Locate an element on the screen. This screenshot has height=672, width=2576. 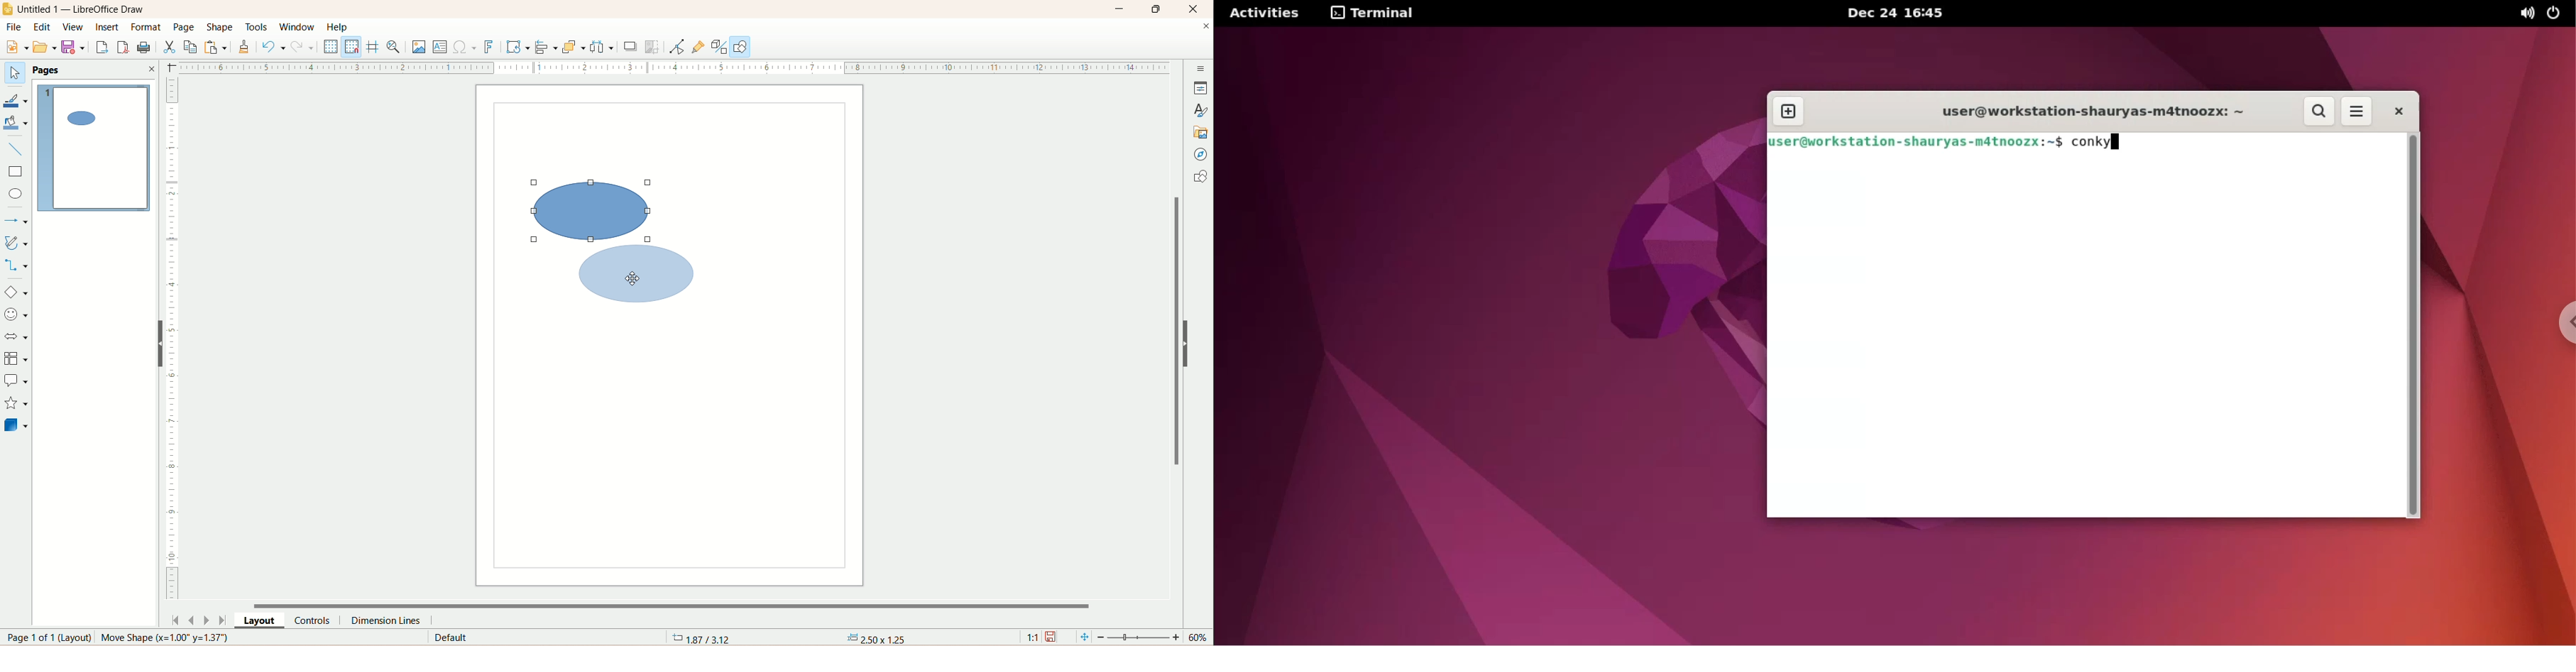
hide is located at coordinates (1190, 343).